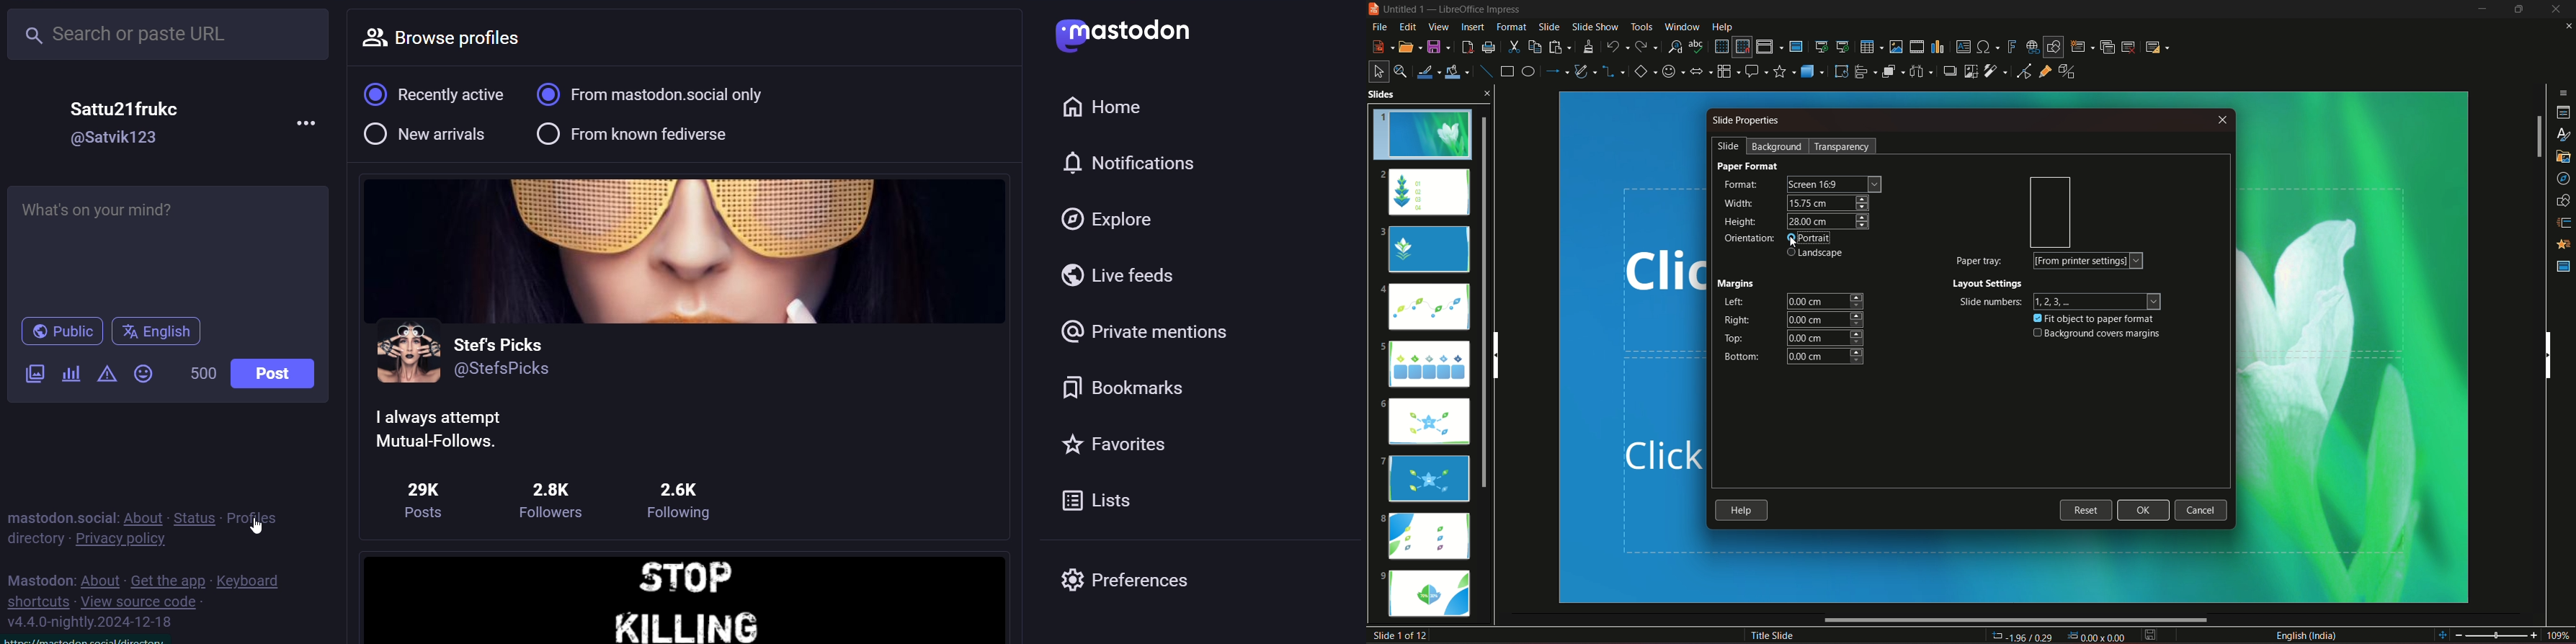  I want to click on select, so click(1379, 70).